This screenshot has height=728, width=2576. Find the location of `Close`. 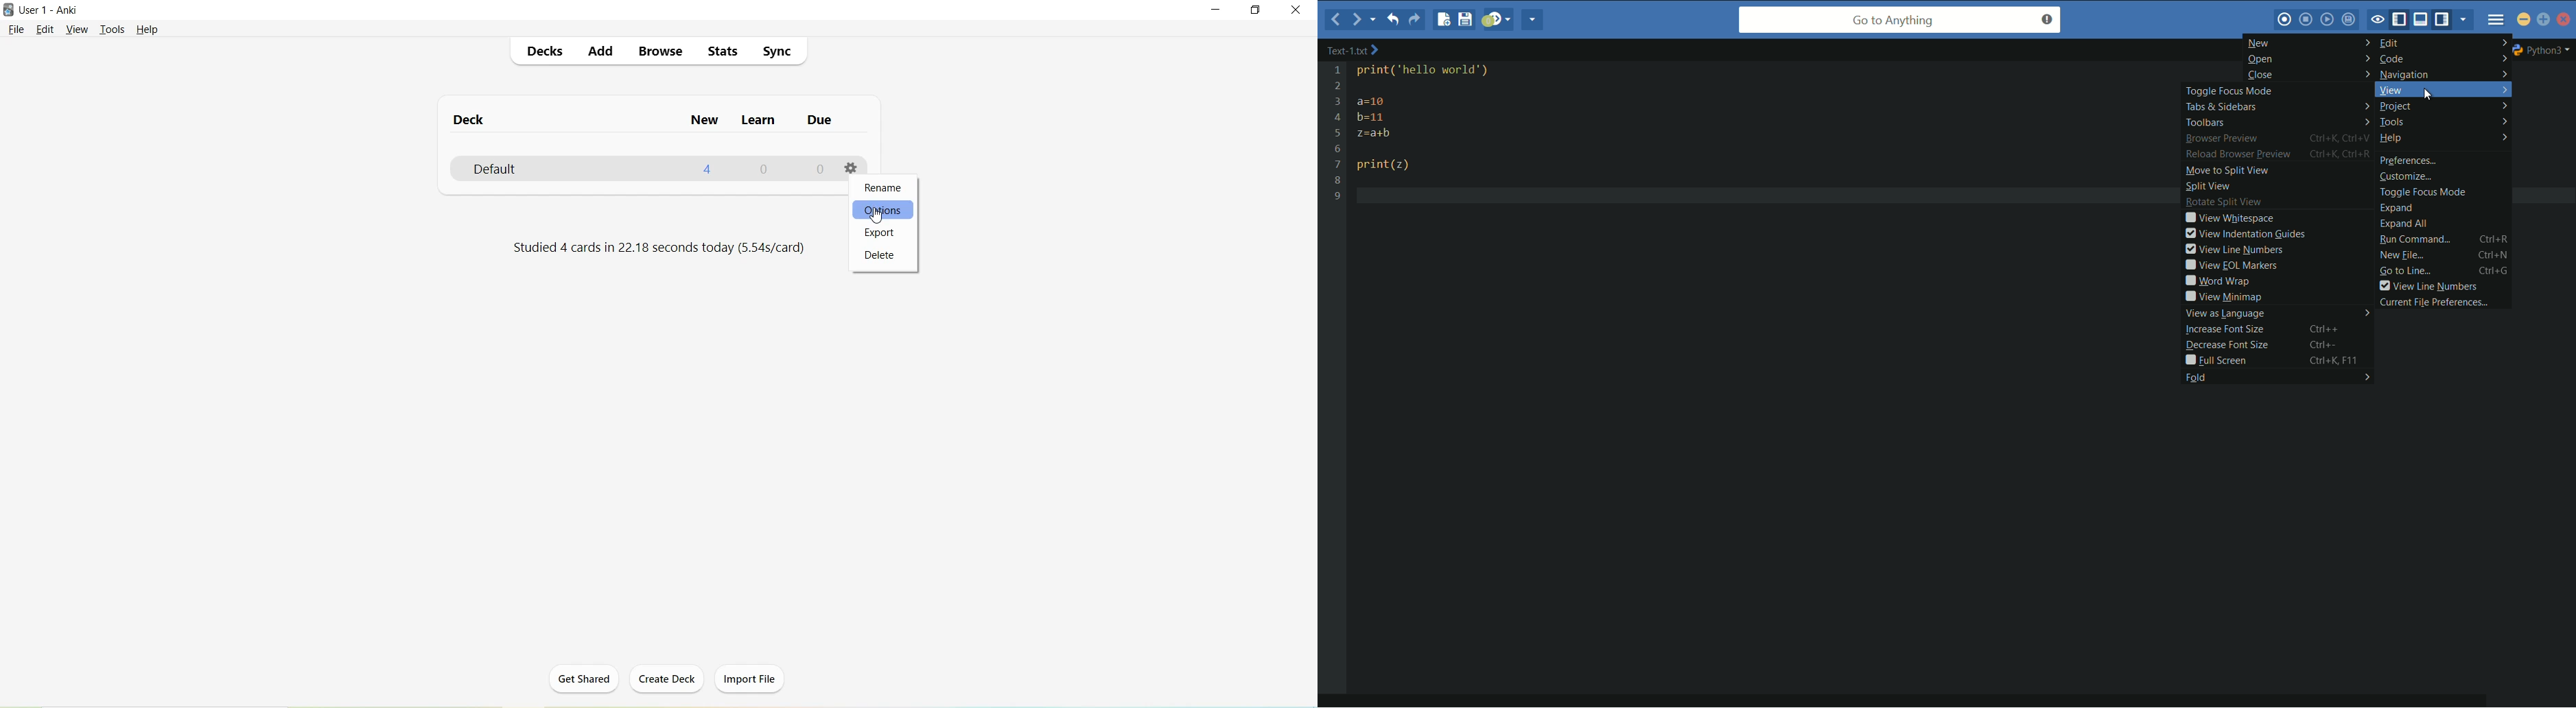

Close is located at coordinates (1294, 12).